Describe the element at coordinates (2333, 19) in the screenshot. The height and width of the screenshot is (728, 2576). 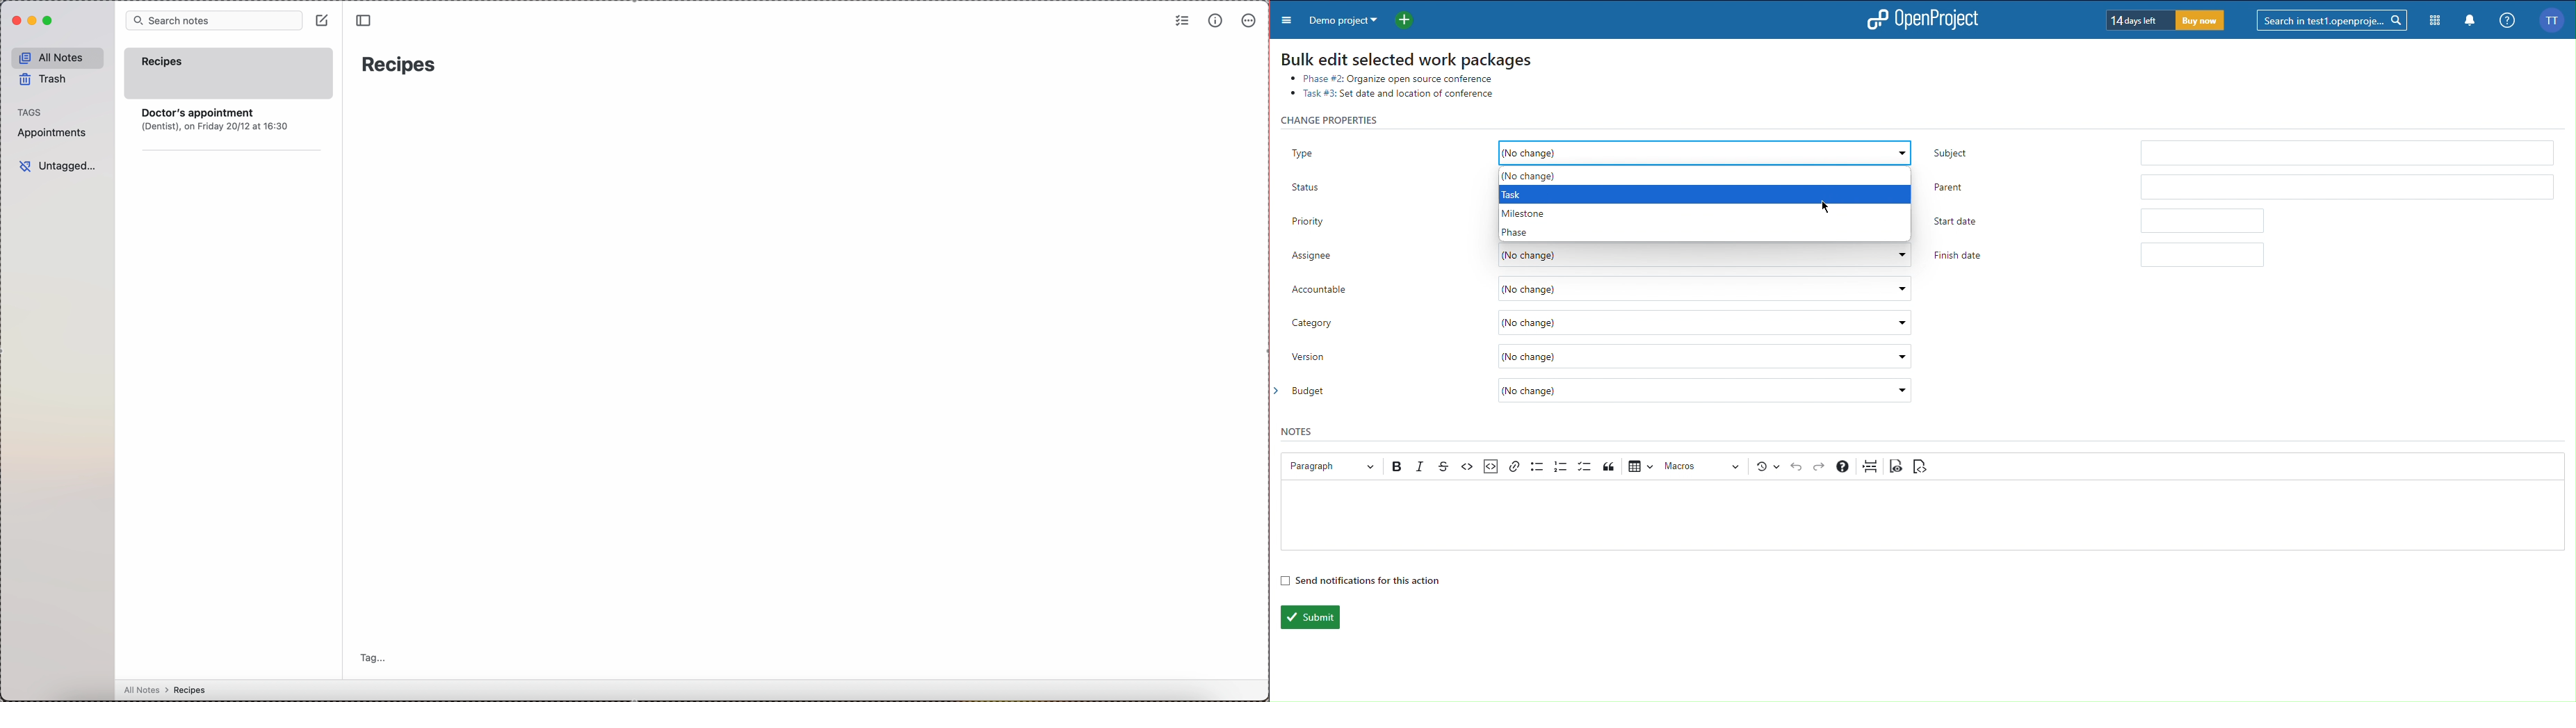
I see `Search bar` at that location.